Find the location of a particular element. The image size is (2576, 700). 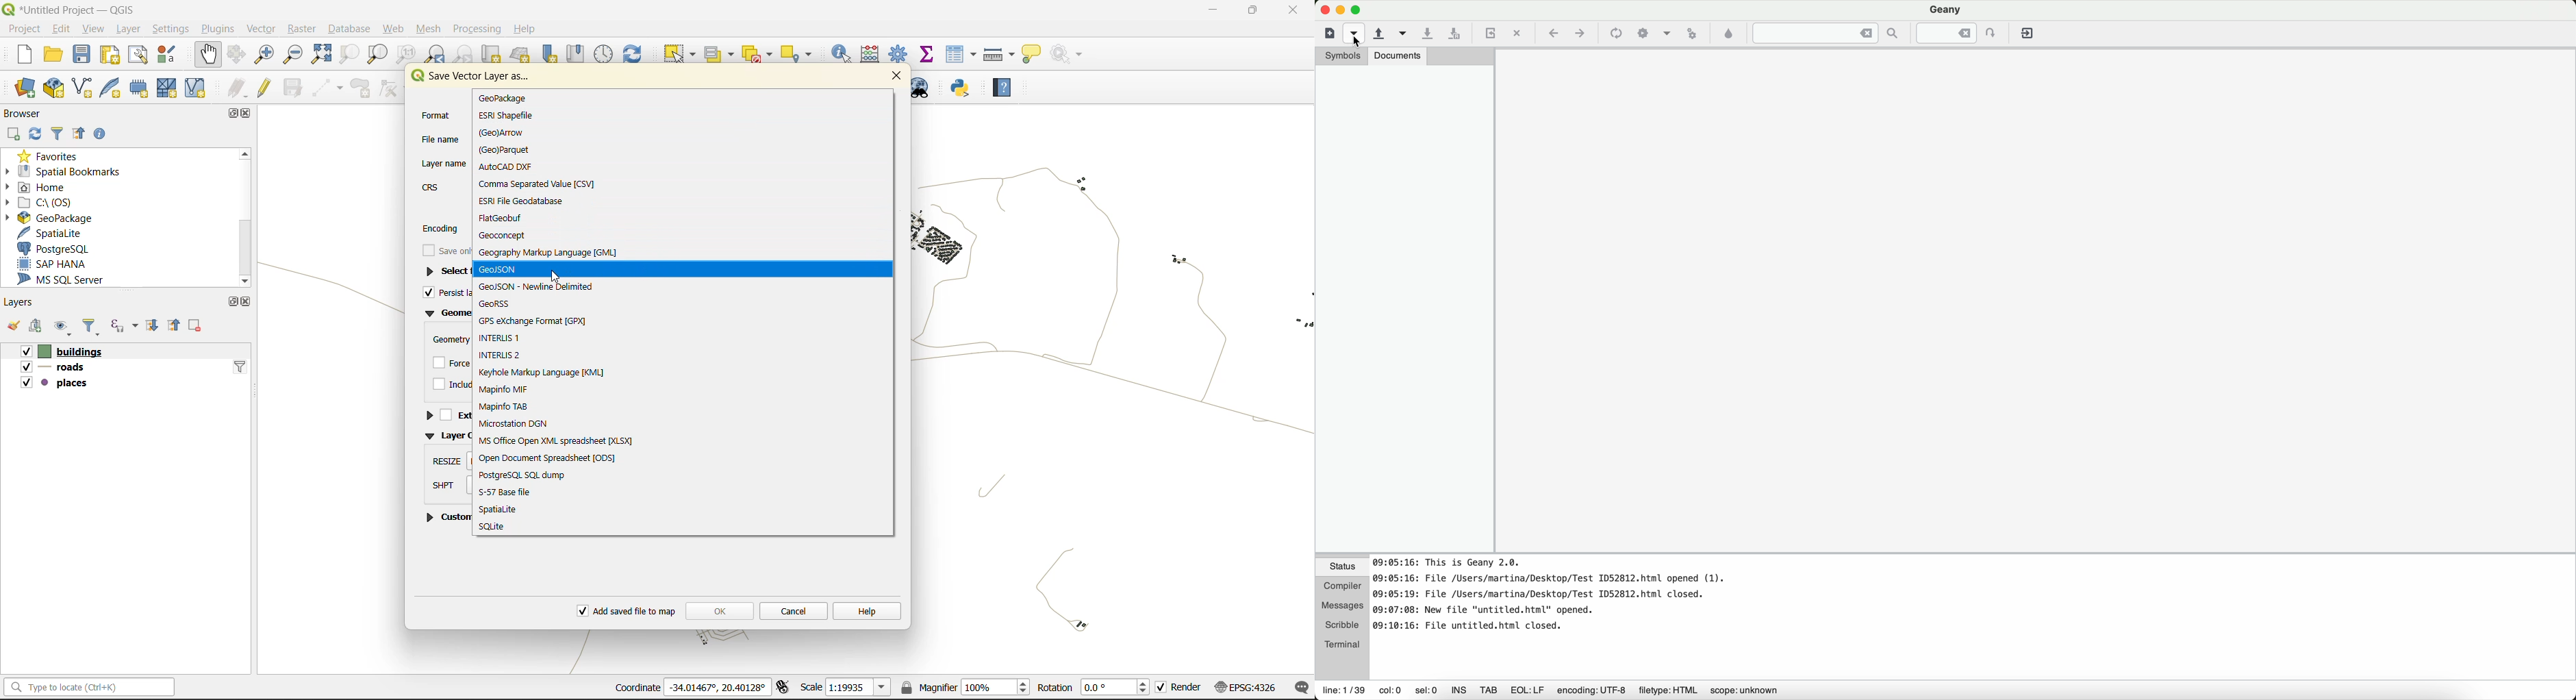

close is located at coordinates (1293, 11).